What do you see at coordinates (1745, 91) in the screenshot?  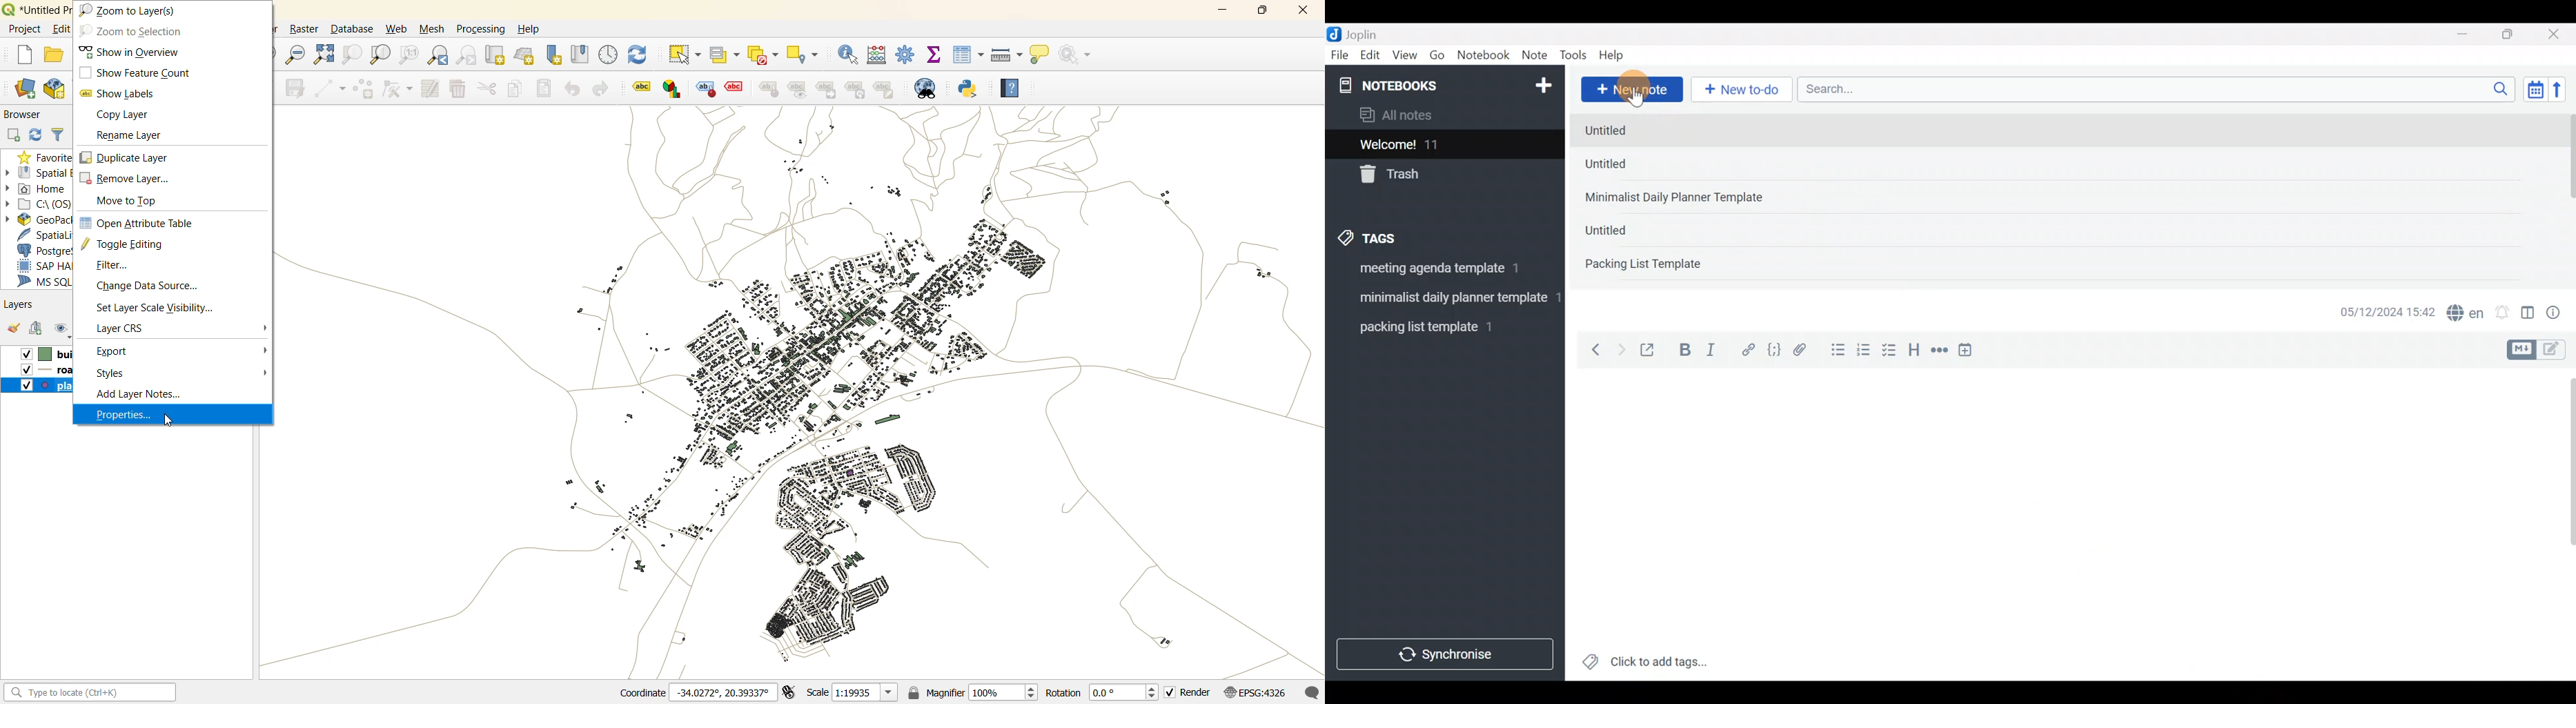 I see `New to-do` at bounding box center [1745, 91].